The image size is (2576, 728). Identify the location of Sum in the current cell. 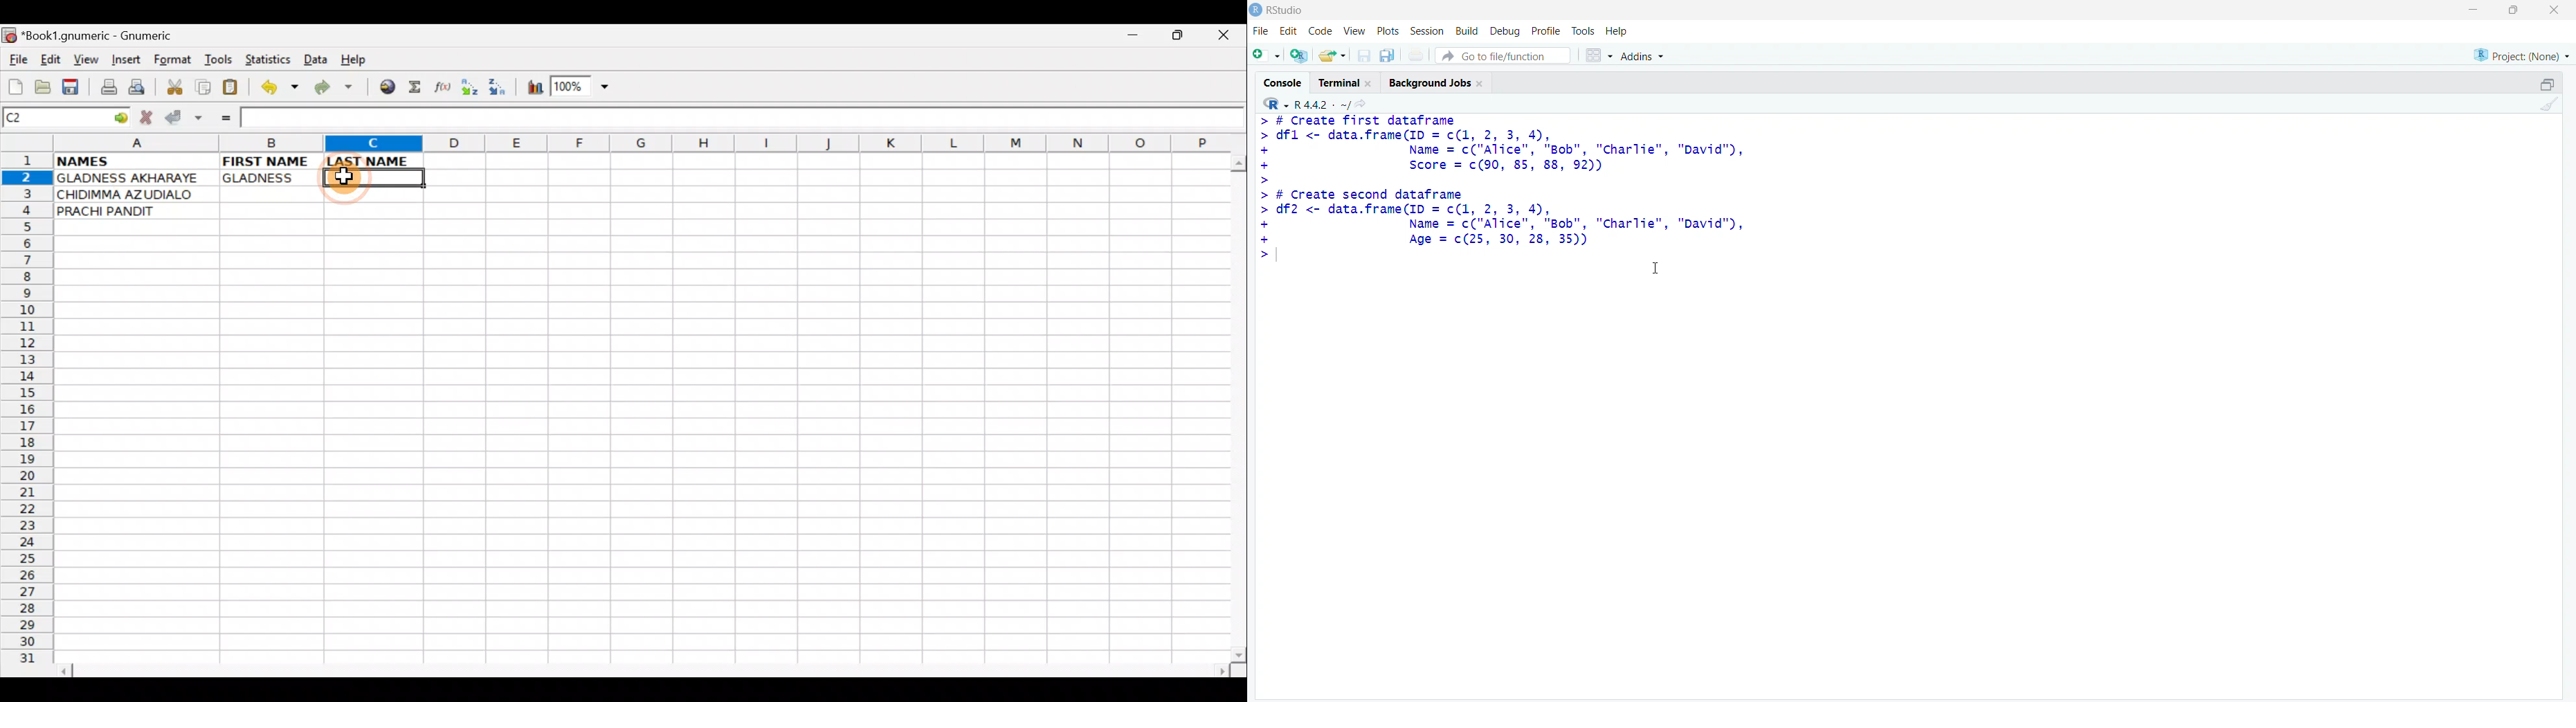
(419, 88).